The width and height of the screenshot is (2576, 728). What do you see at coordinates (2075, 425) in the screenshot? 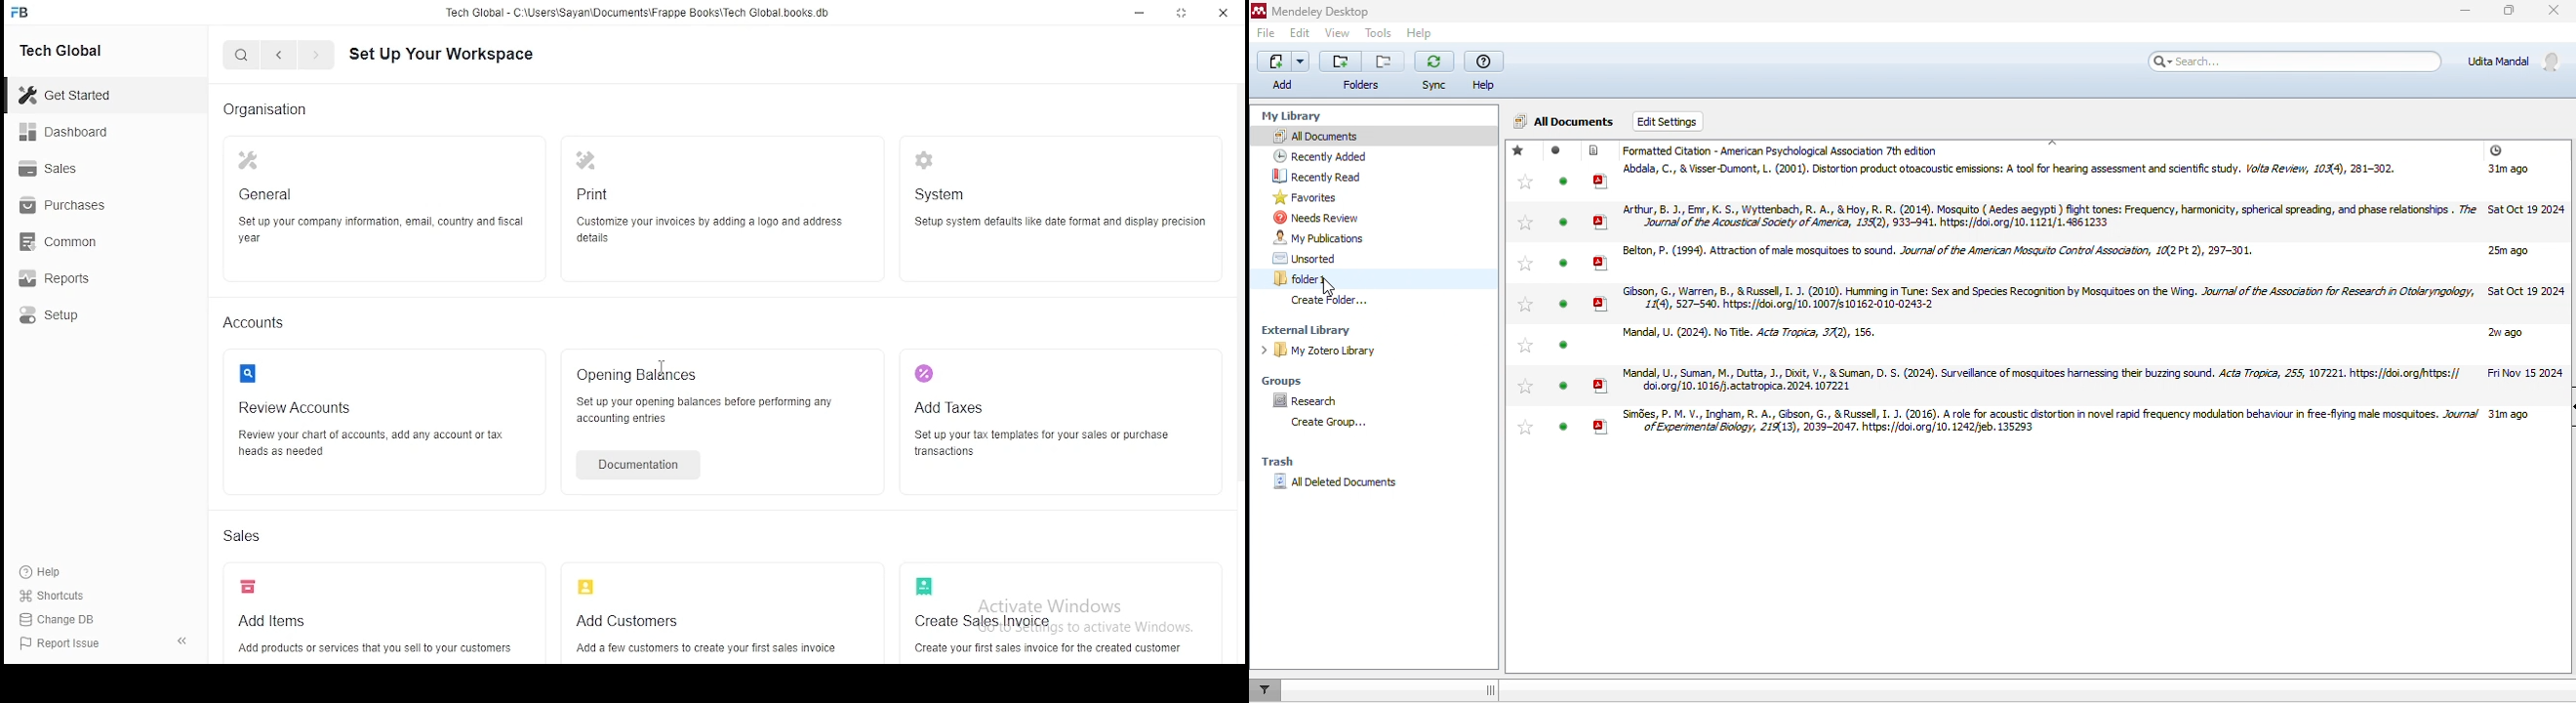
I see `research articles` at bounding box center [2075, 425].